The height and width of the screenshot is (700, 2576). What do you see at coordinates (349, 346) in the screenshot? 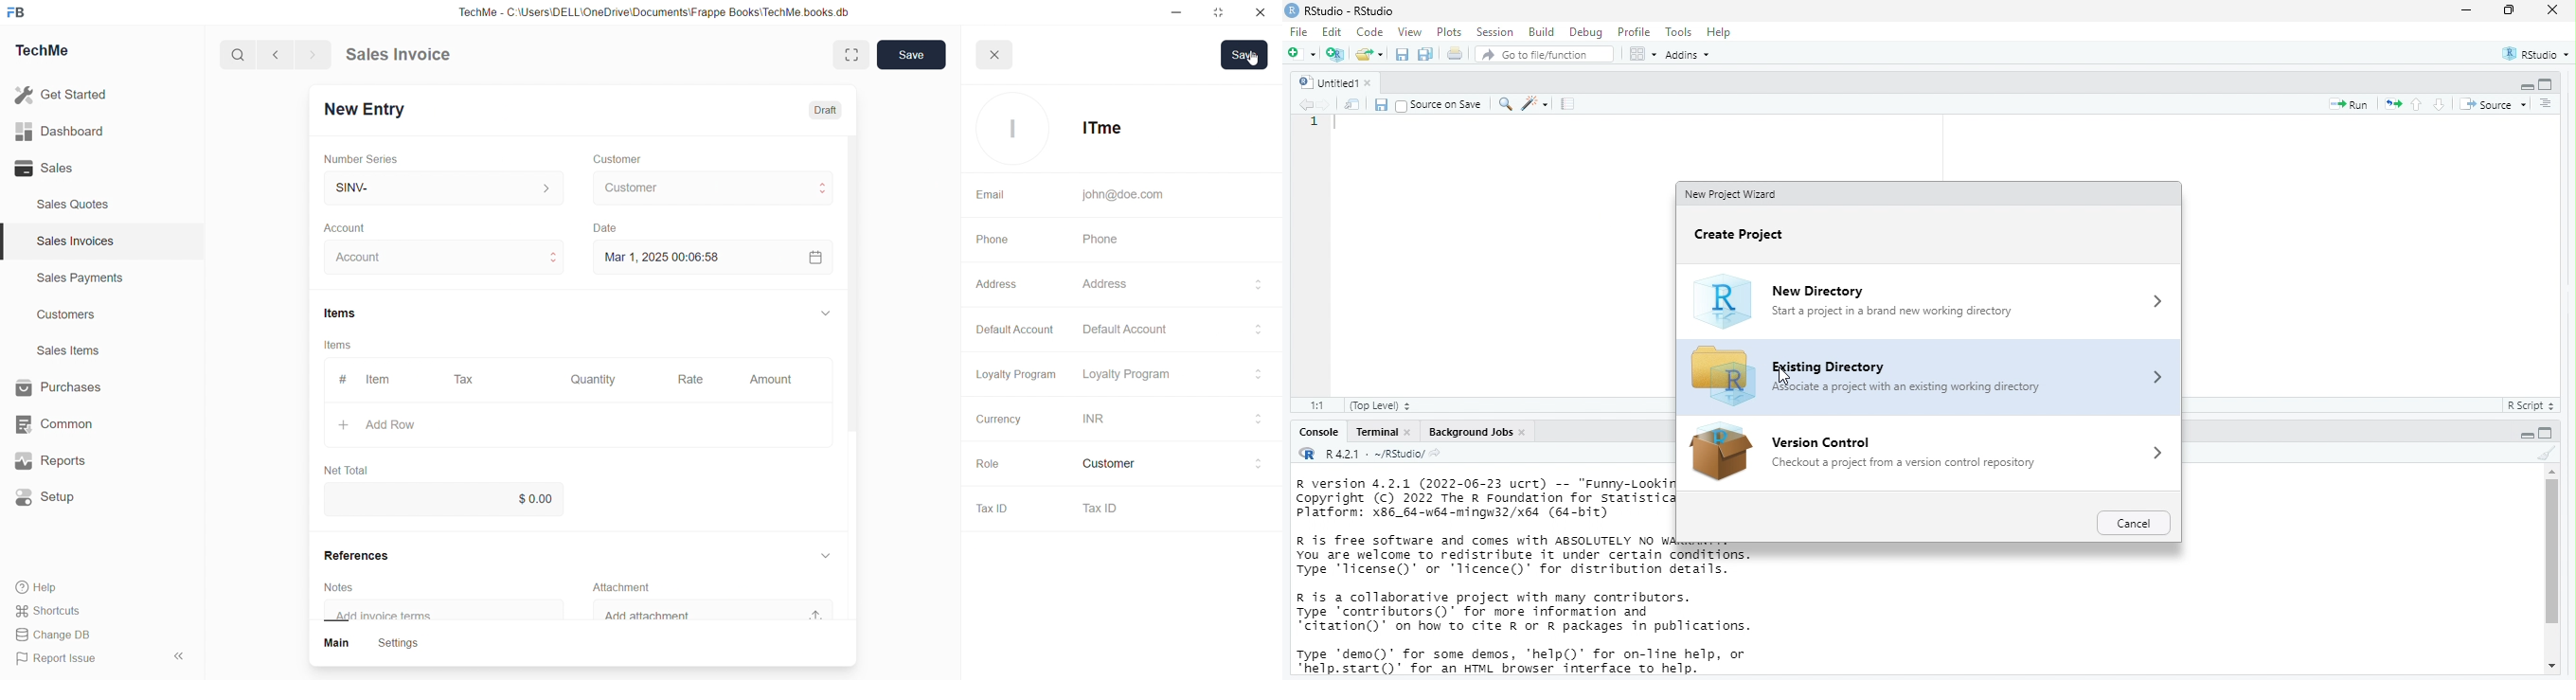
I see `Items` at bounding box center [349, 346].